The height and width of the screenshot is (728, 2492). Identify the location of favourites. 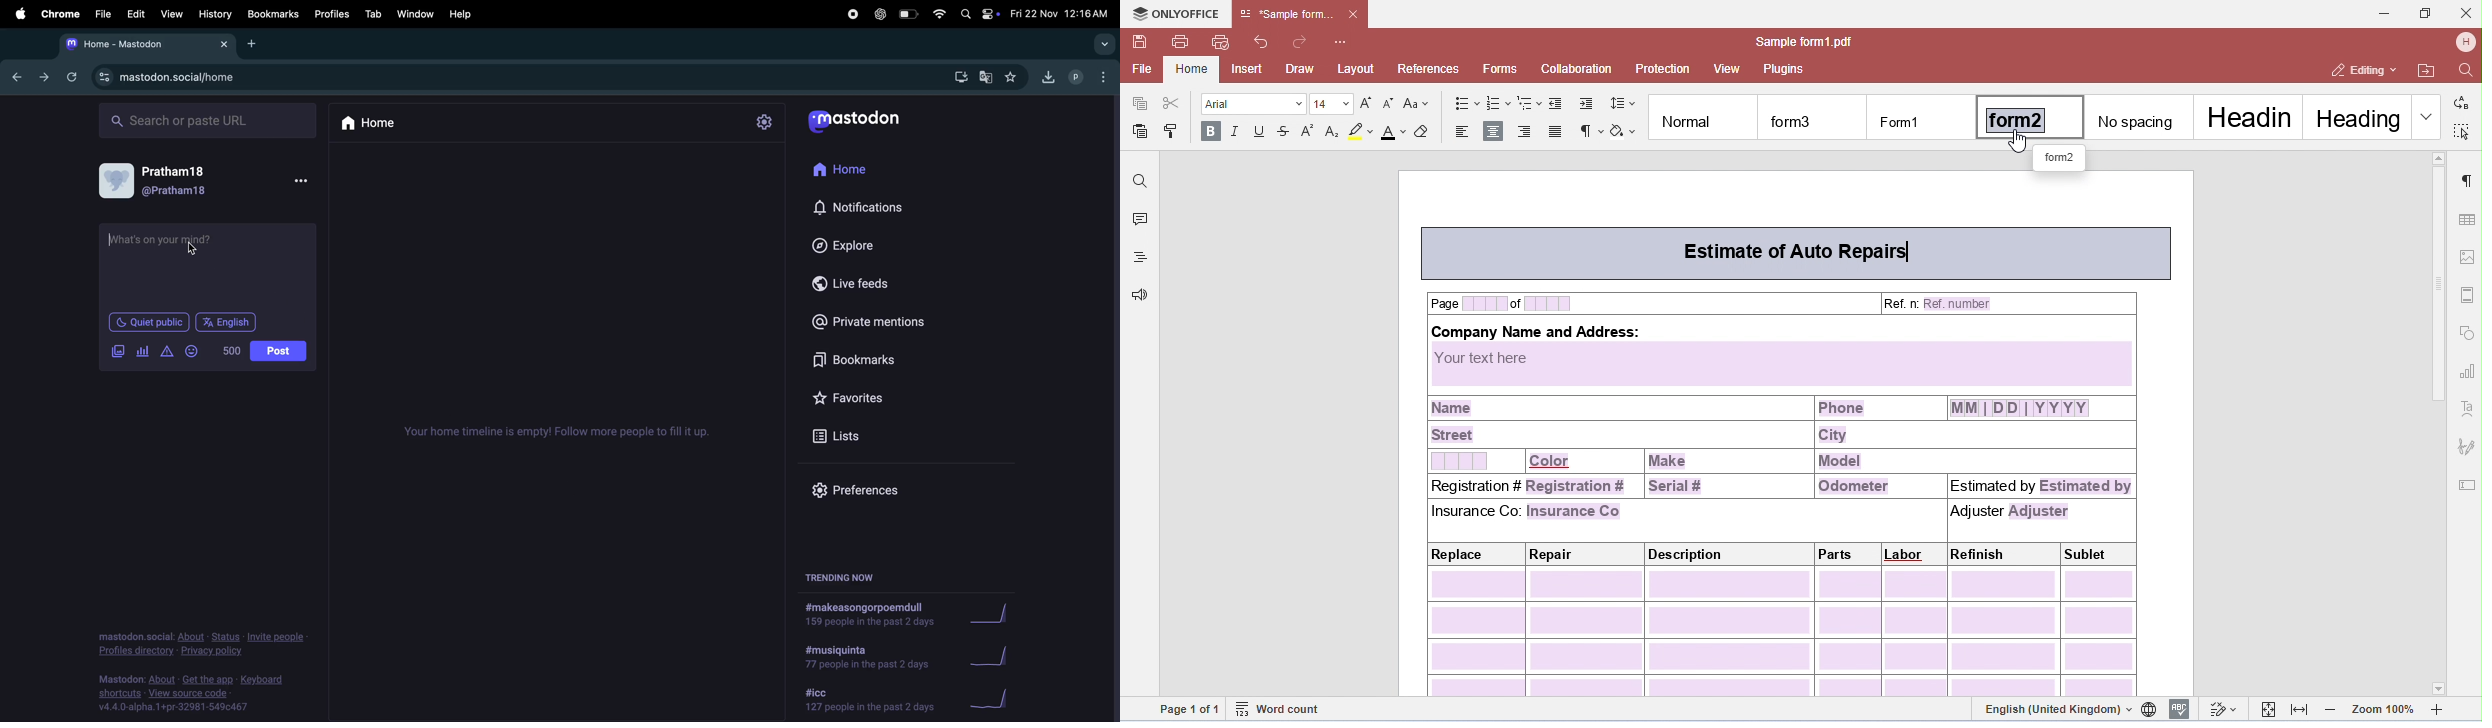
(856, 396).